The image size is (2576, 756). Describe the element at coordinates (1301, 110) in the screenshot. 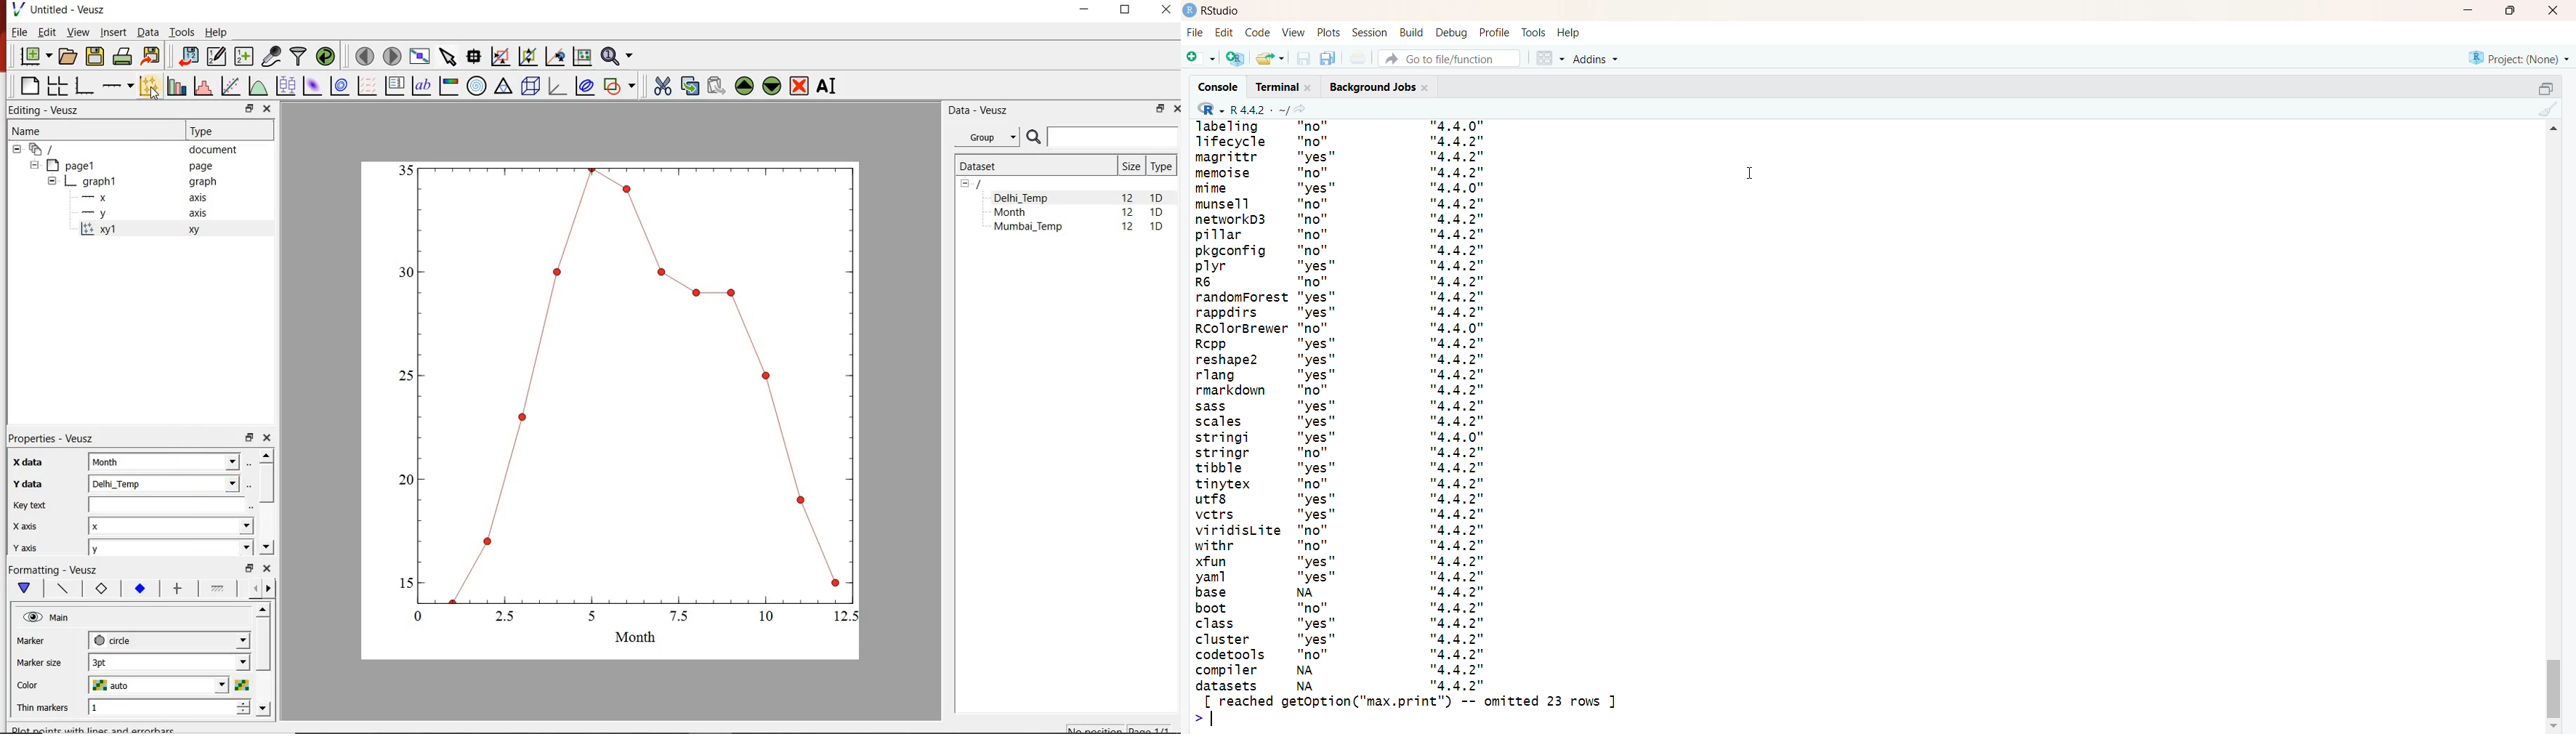

I see `view the current working directory` at that location.